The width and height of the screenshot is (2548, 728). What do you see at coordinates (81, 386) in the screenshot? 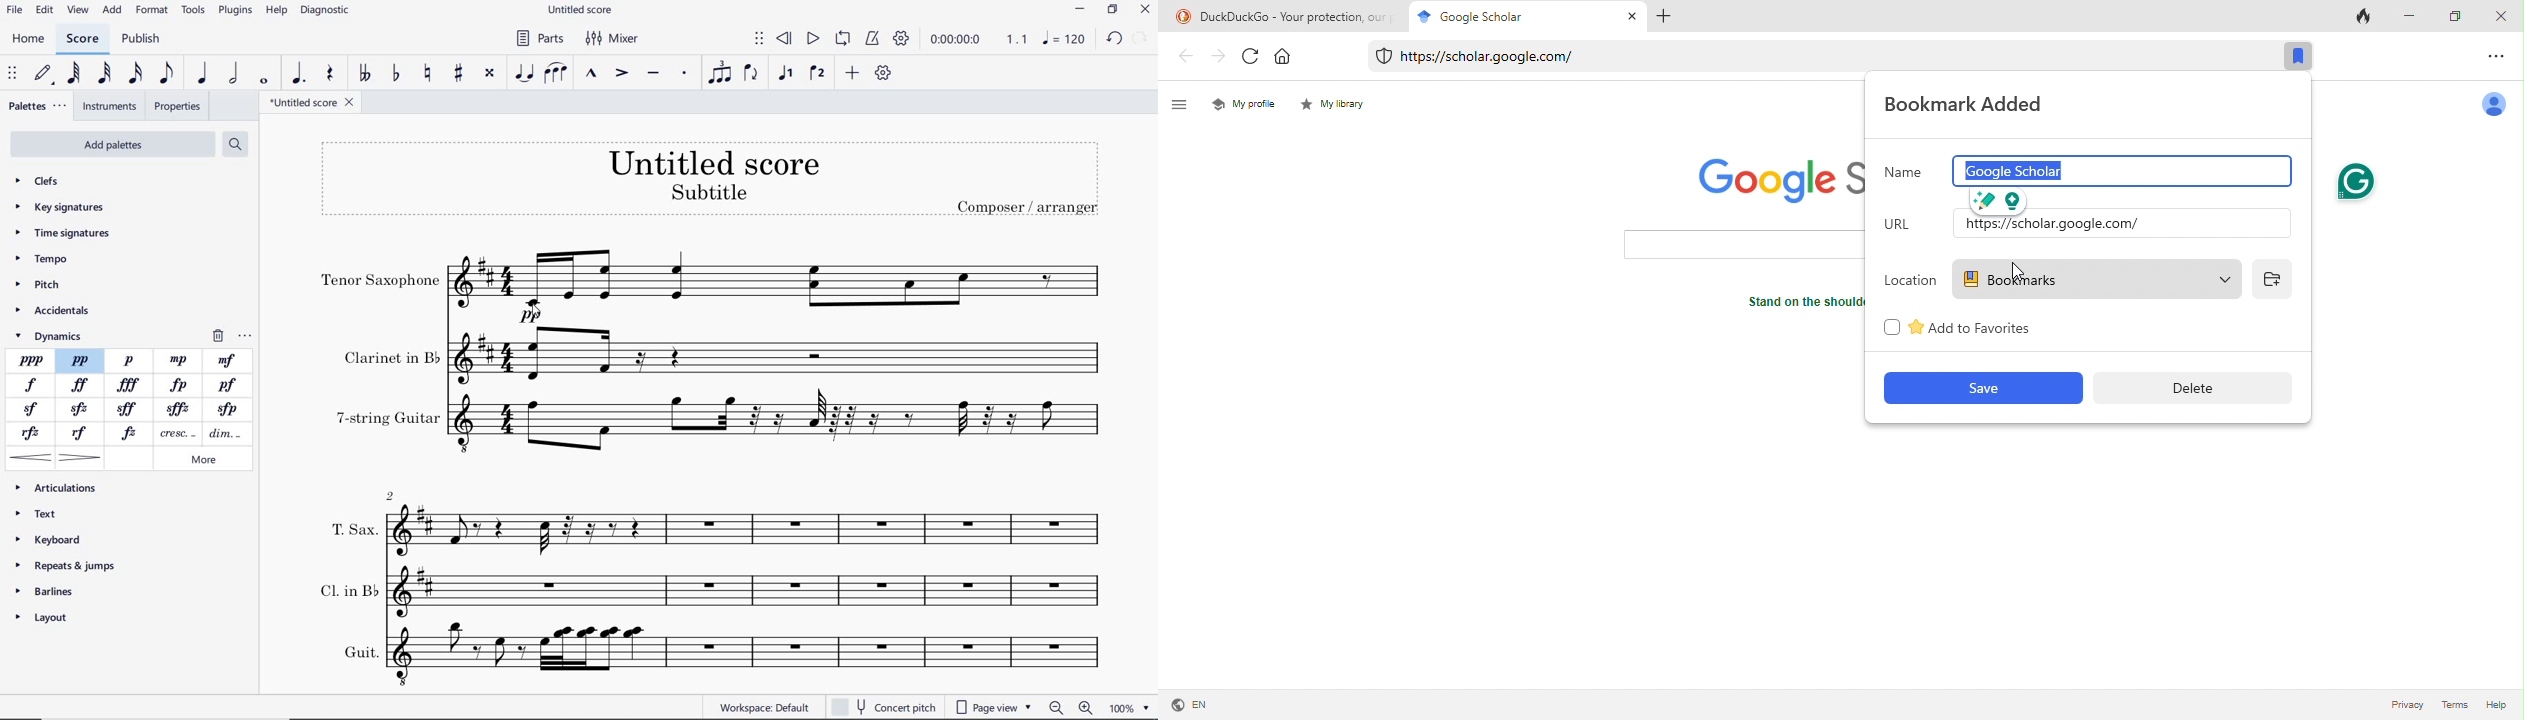
I see `FF (FORTISSIMO)` at bounding box center [81, 386].